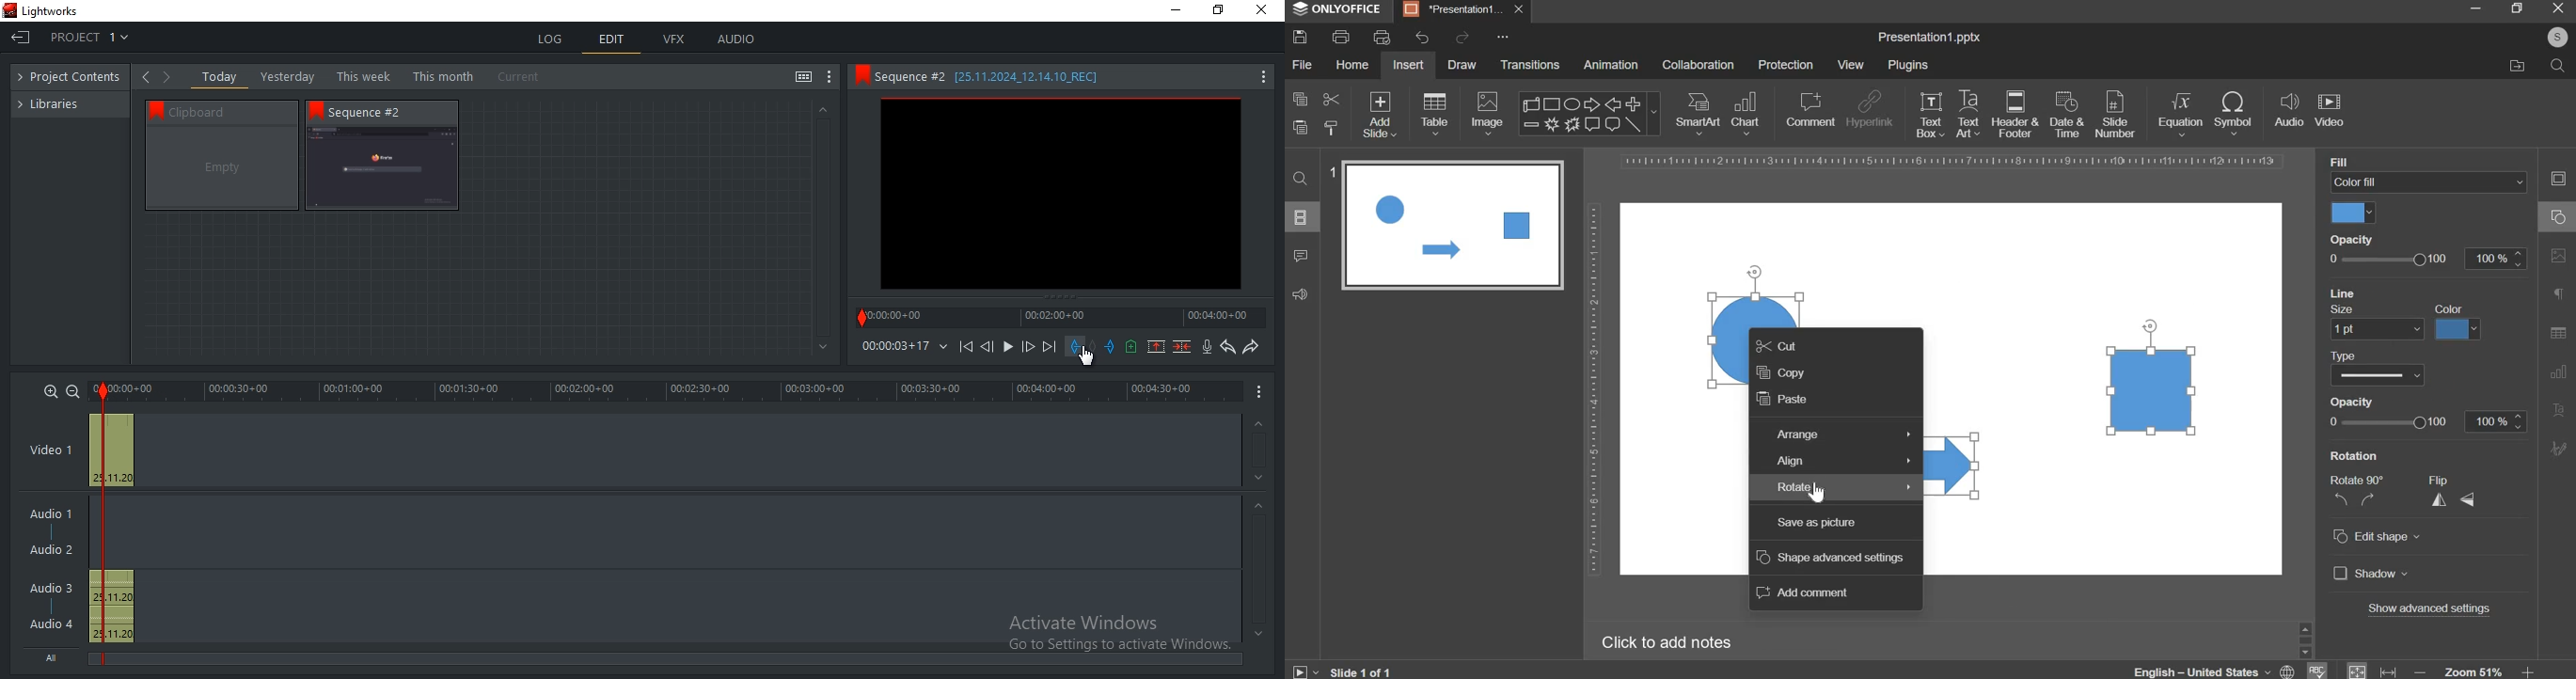 The height and width of the screenshot is (700, 2576). What do you see at coordinates (1131, 347) in the screenshot?
I see `add cue` at bounding box center [1131, 347].